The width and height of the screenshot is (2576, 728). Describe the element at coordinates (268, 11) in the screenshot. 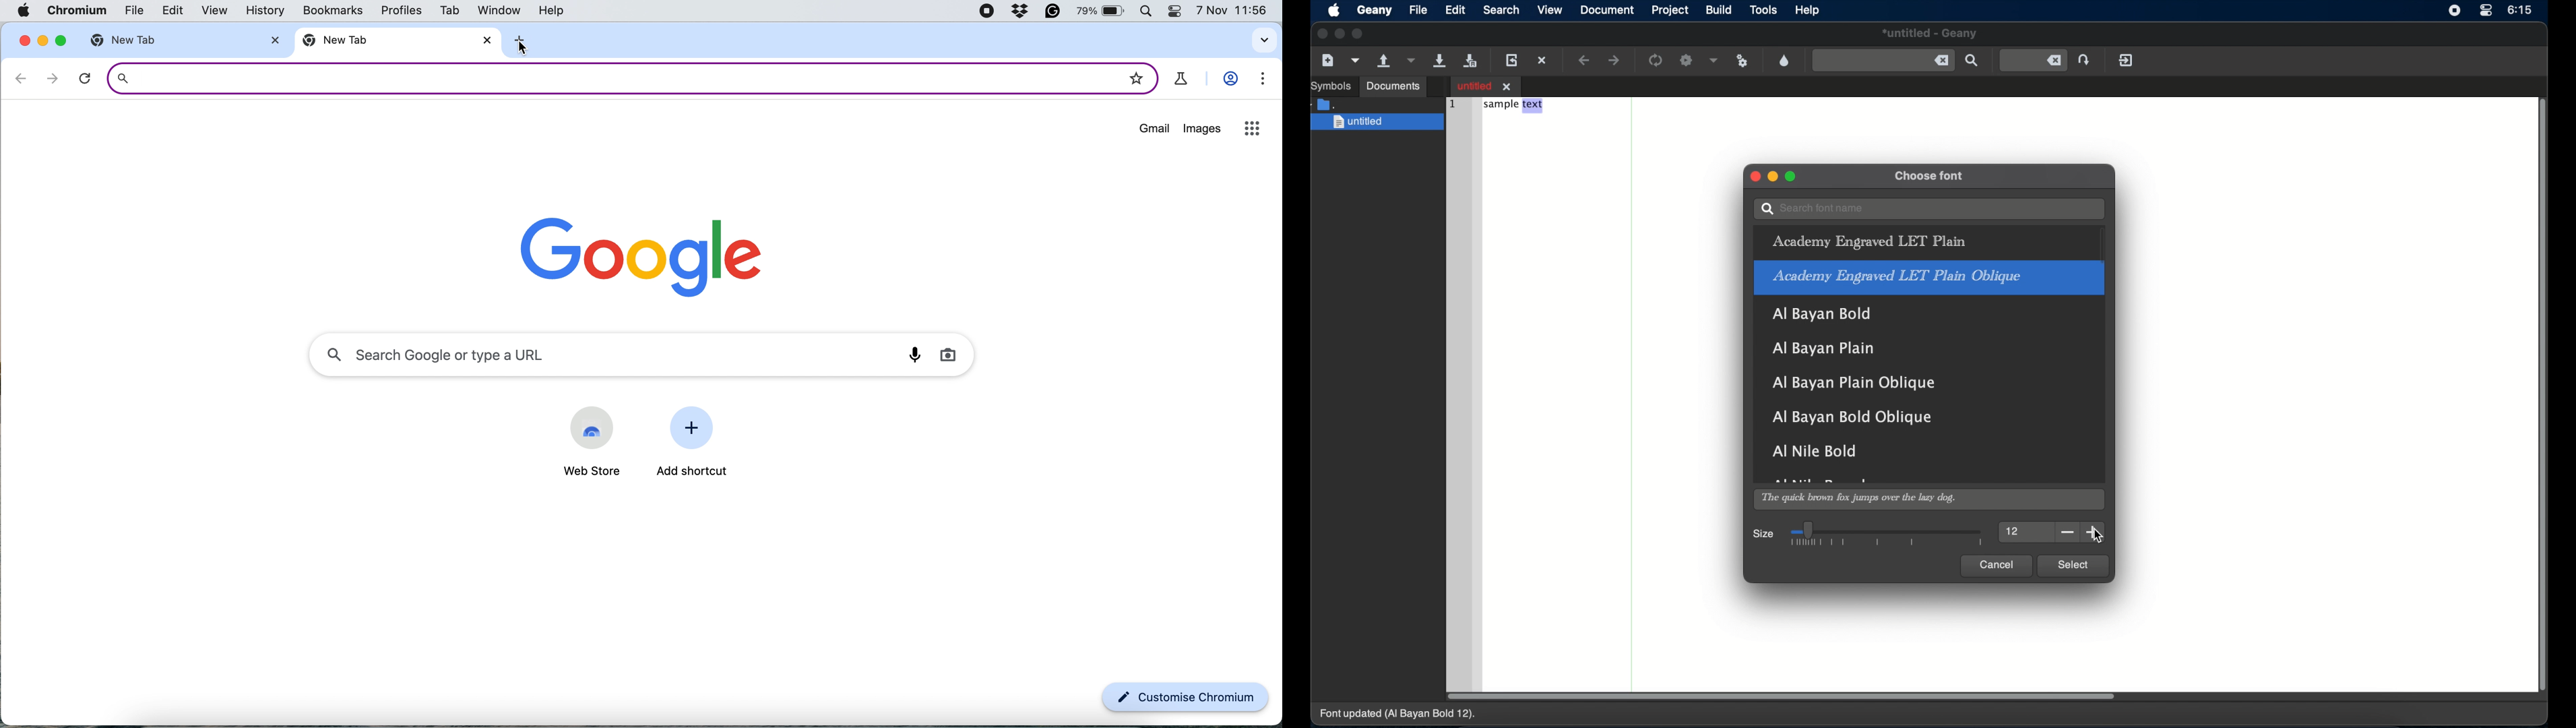

I see `history` at that location.